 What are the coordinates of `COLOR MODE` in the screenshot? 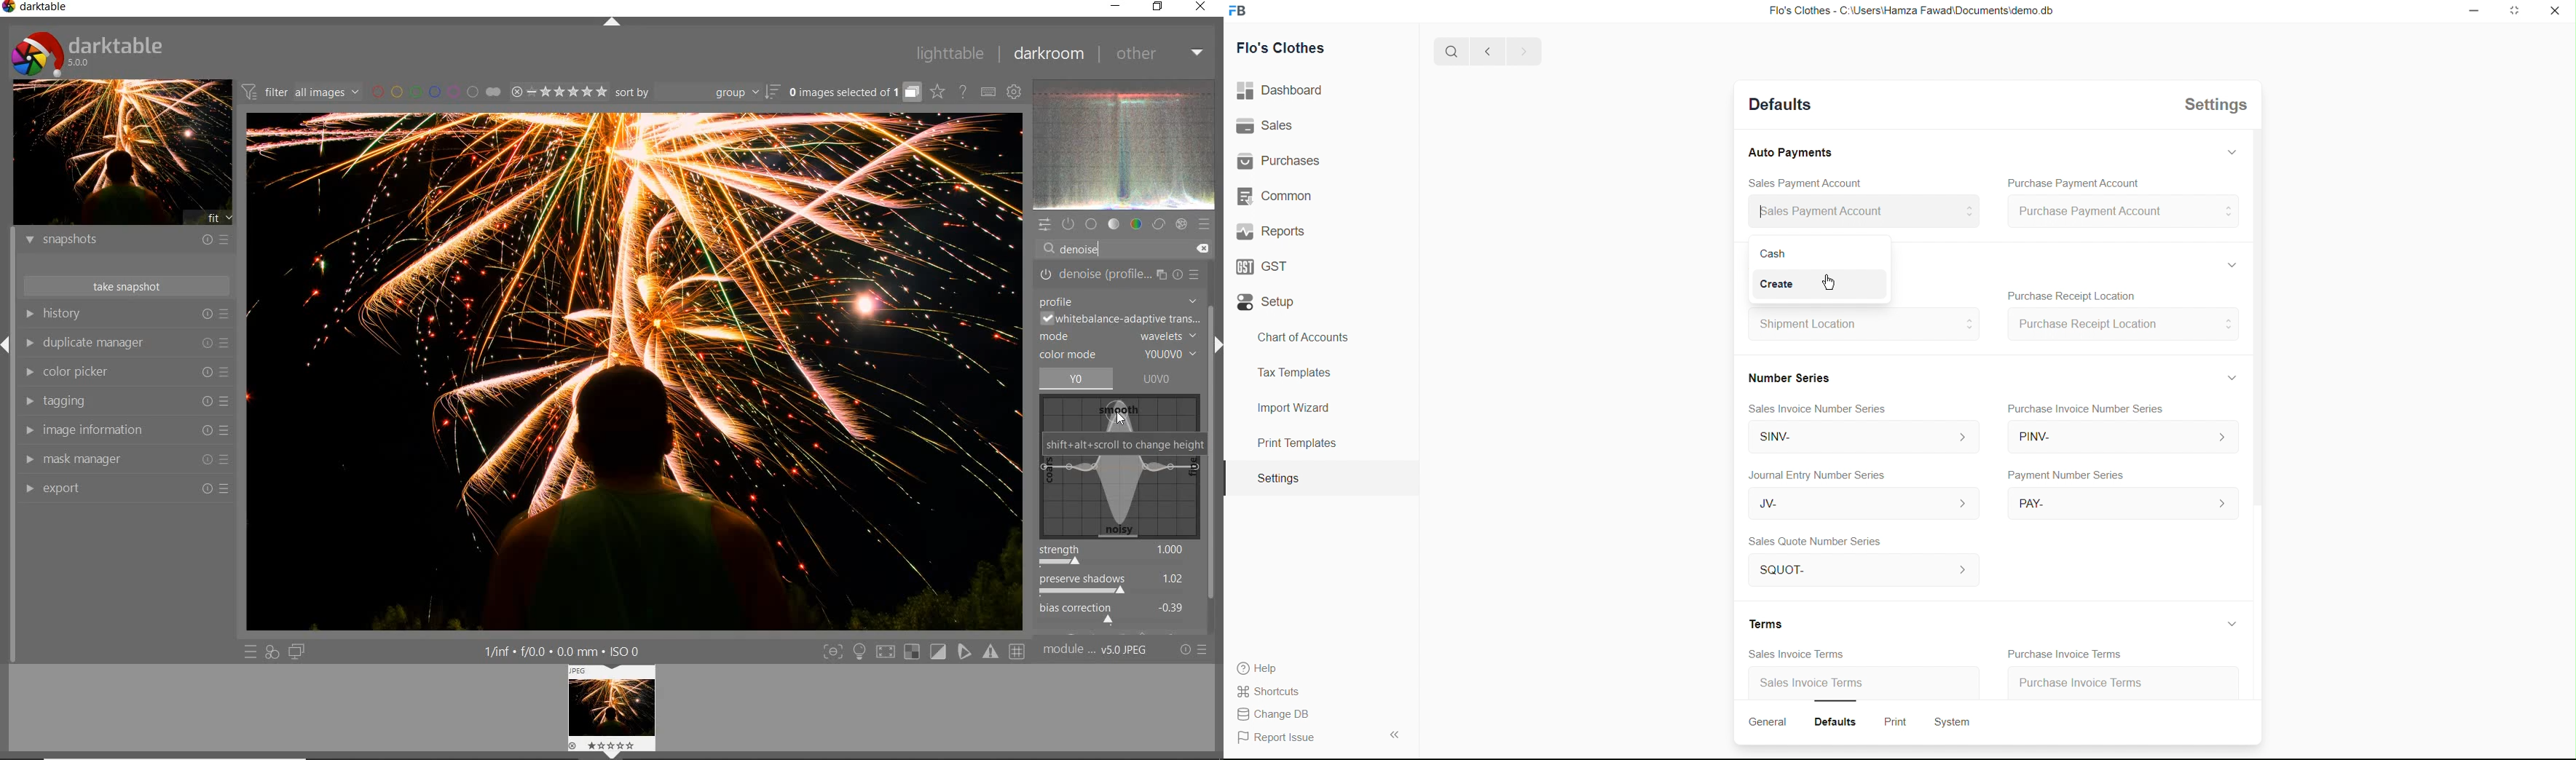 It's located at (1118, 355).